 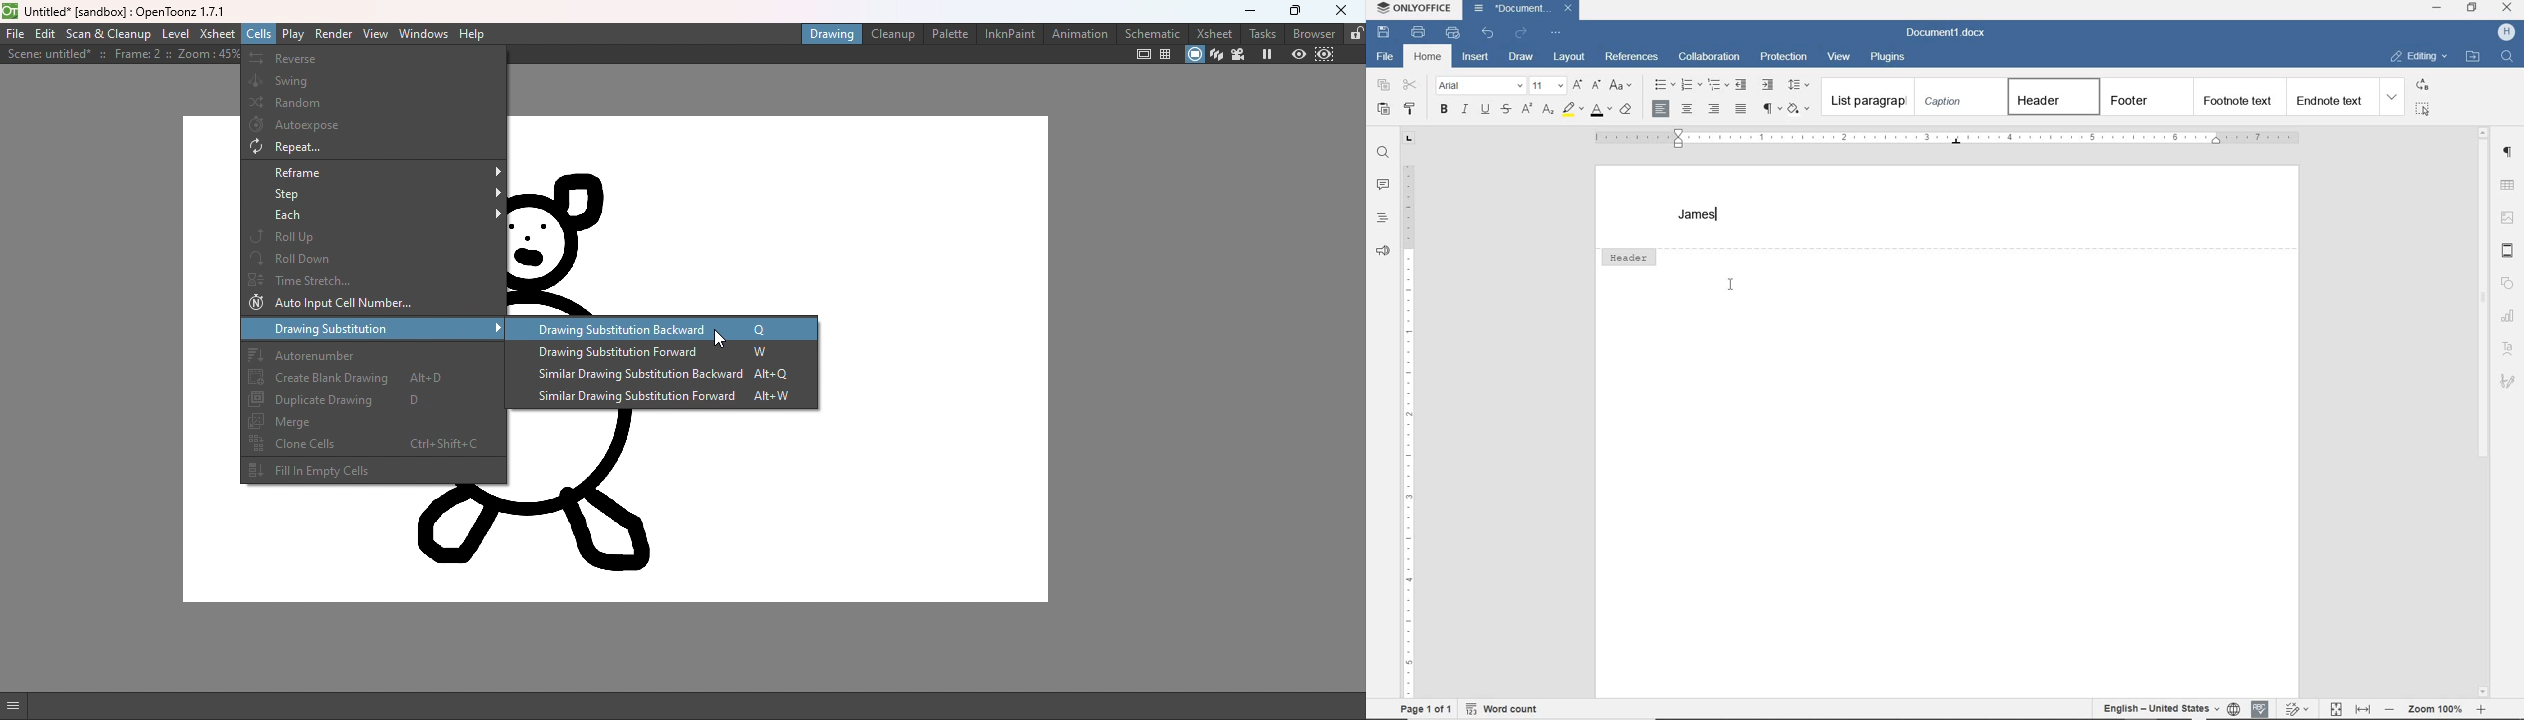 I want to click on file, so click(x=1383, y=57).